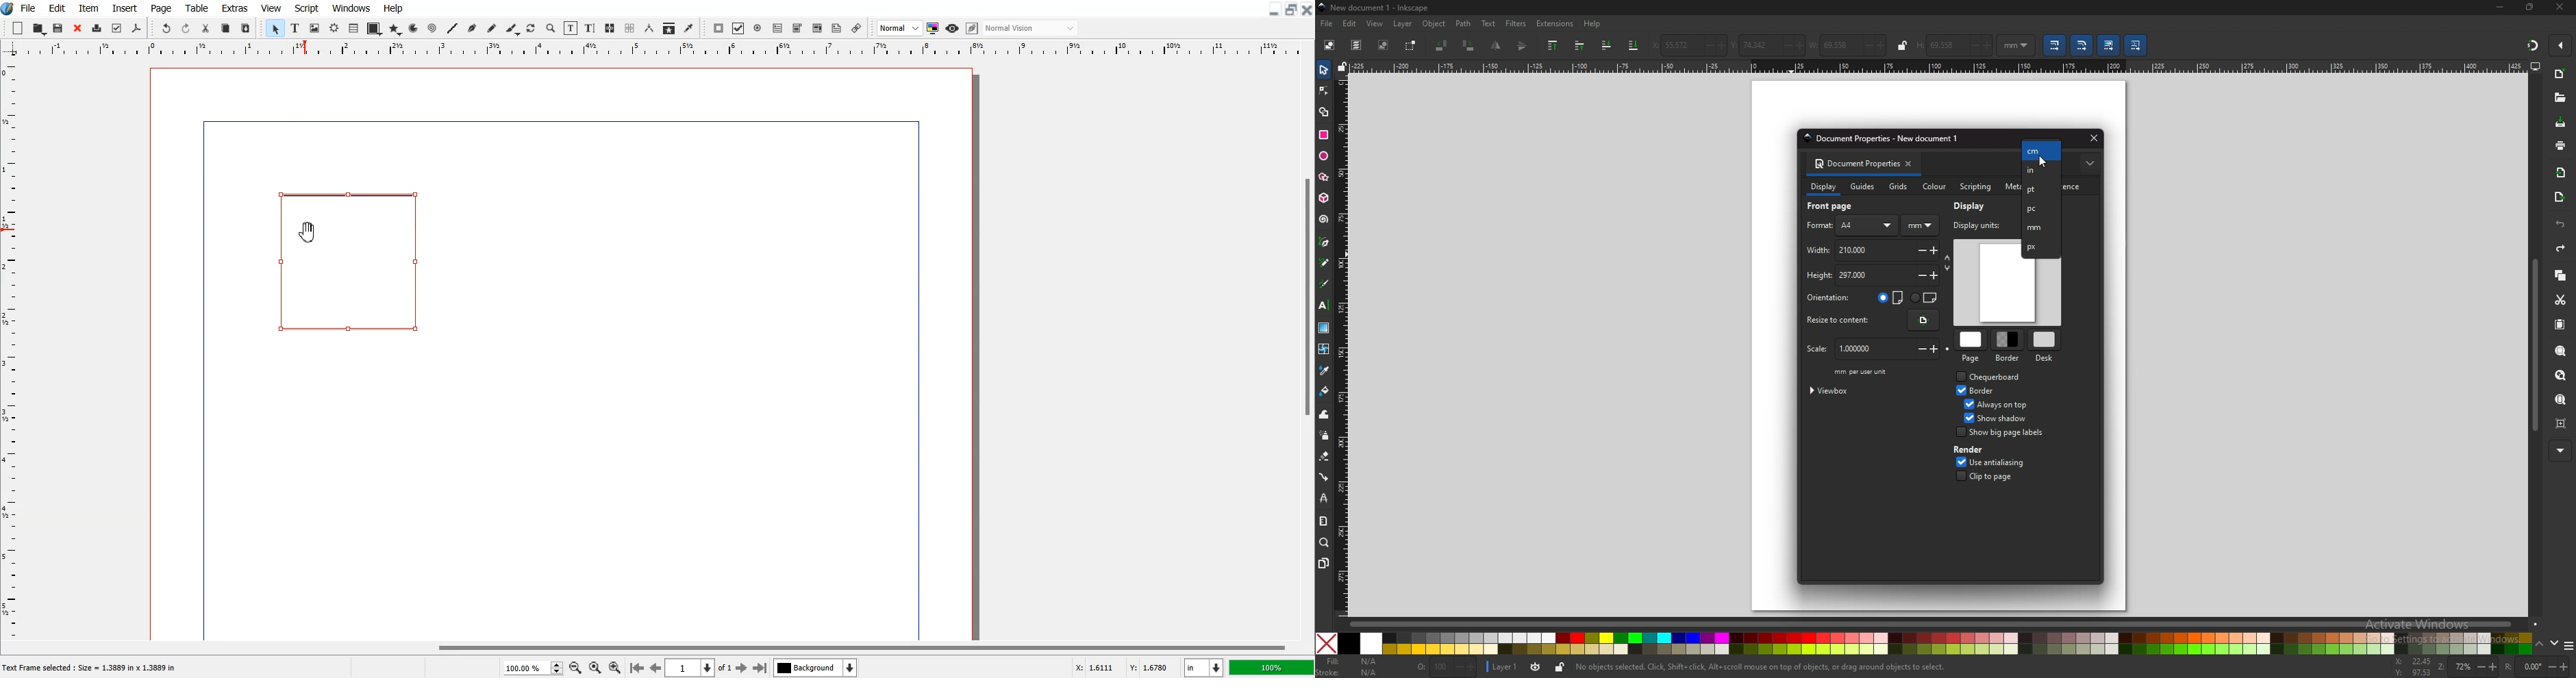 This screenshot has height=700, width=2576. What do you see at coordinates (777, 28) in the screenshot?
I see `PDF Text Box` at bounding box center [777, 28].